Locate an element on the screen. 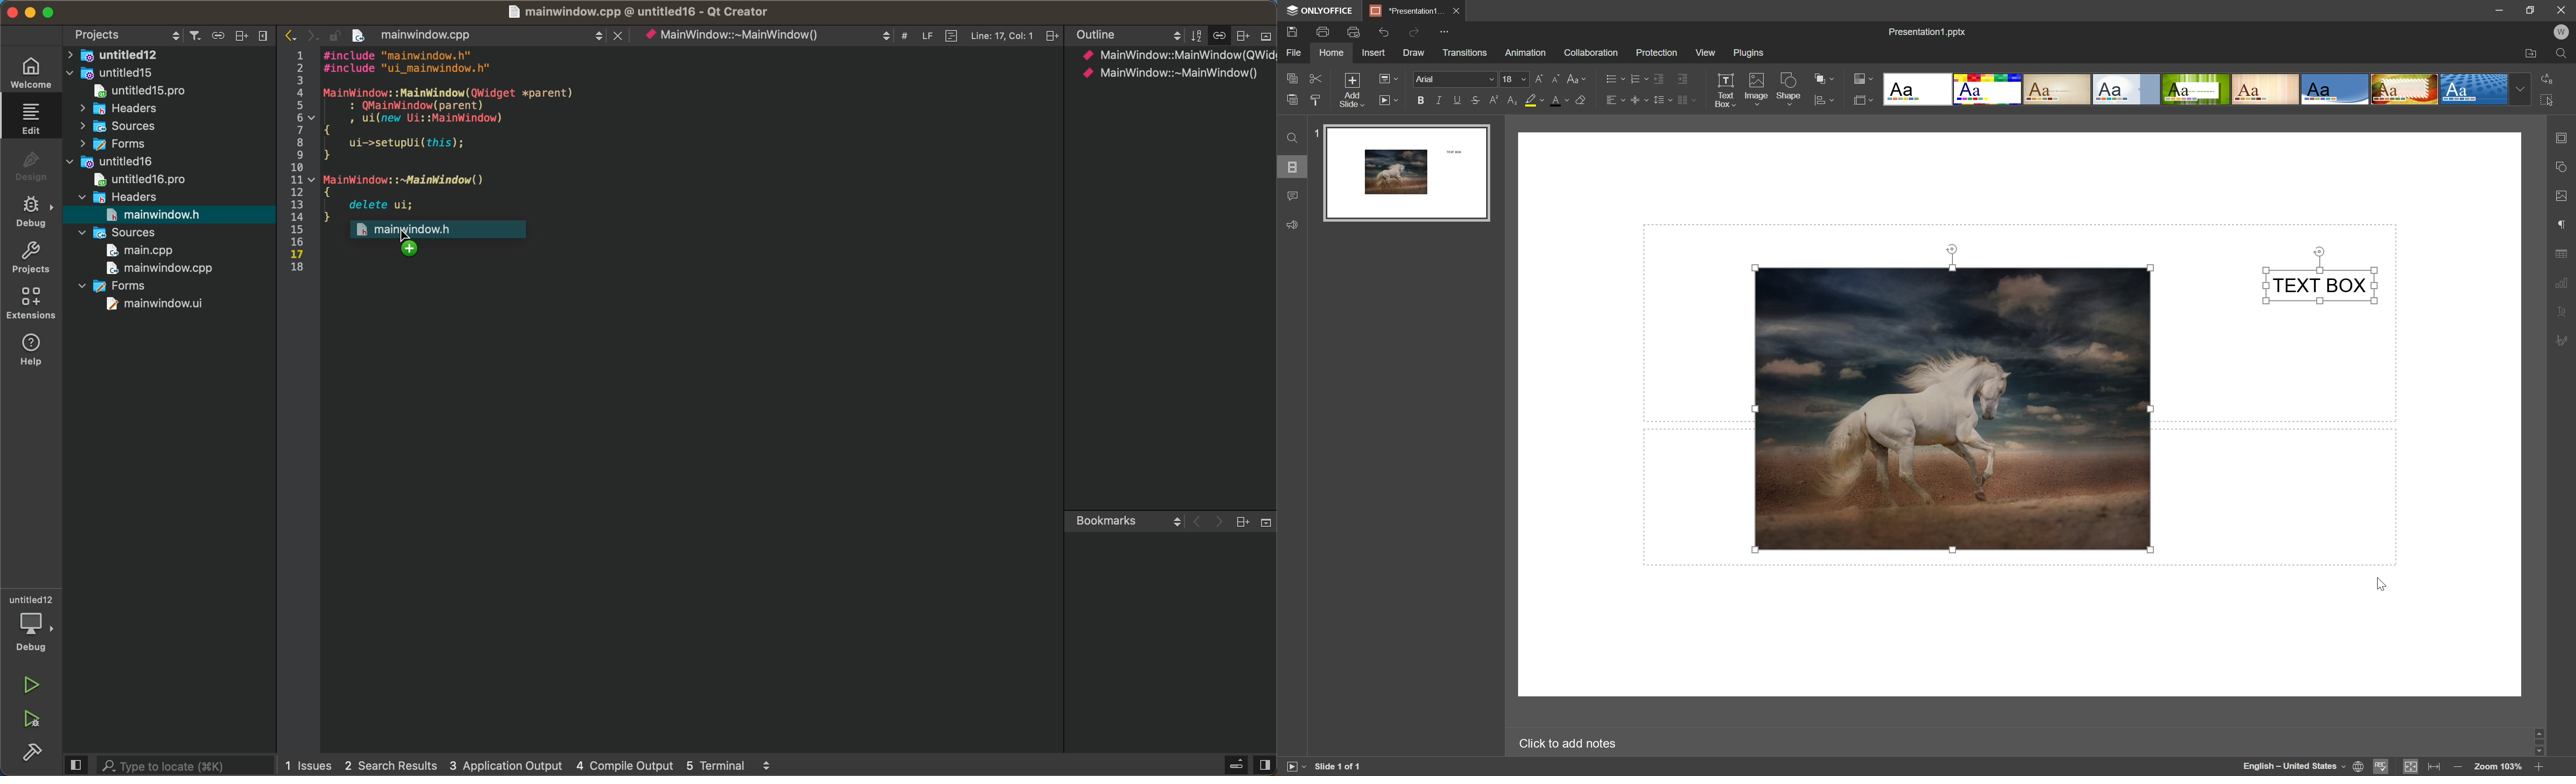  italic is located at coordinates (1439, 99).